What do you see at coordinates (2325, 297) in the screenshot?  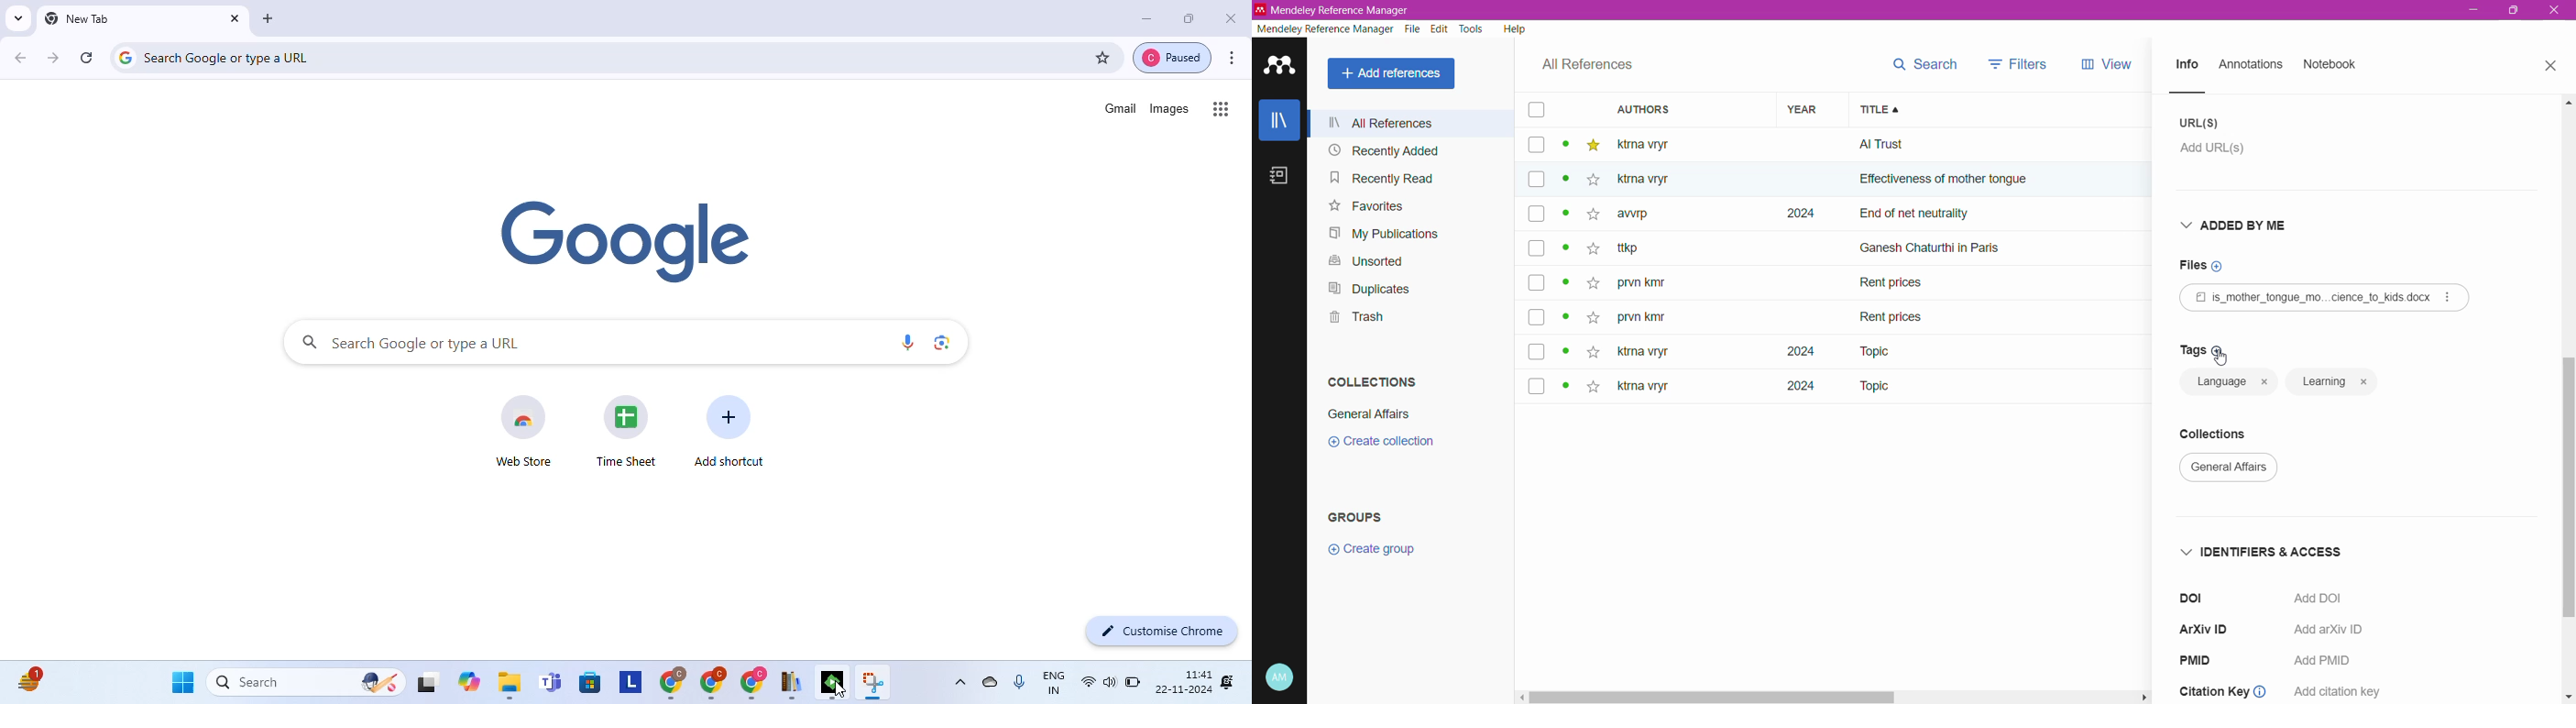 I see `Reference File ` at bounding box center [2325, 297].